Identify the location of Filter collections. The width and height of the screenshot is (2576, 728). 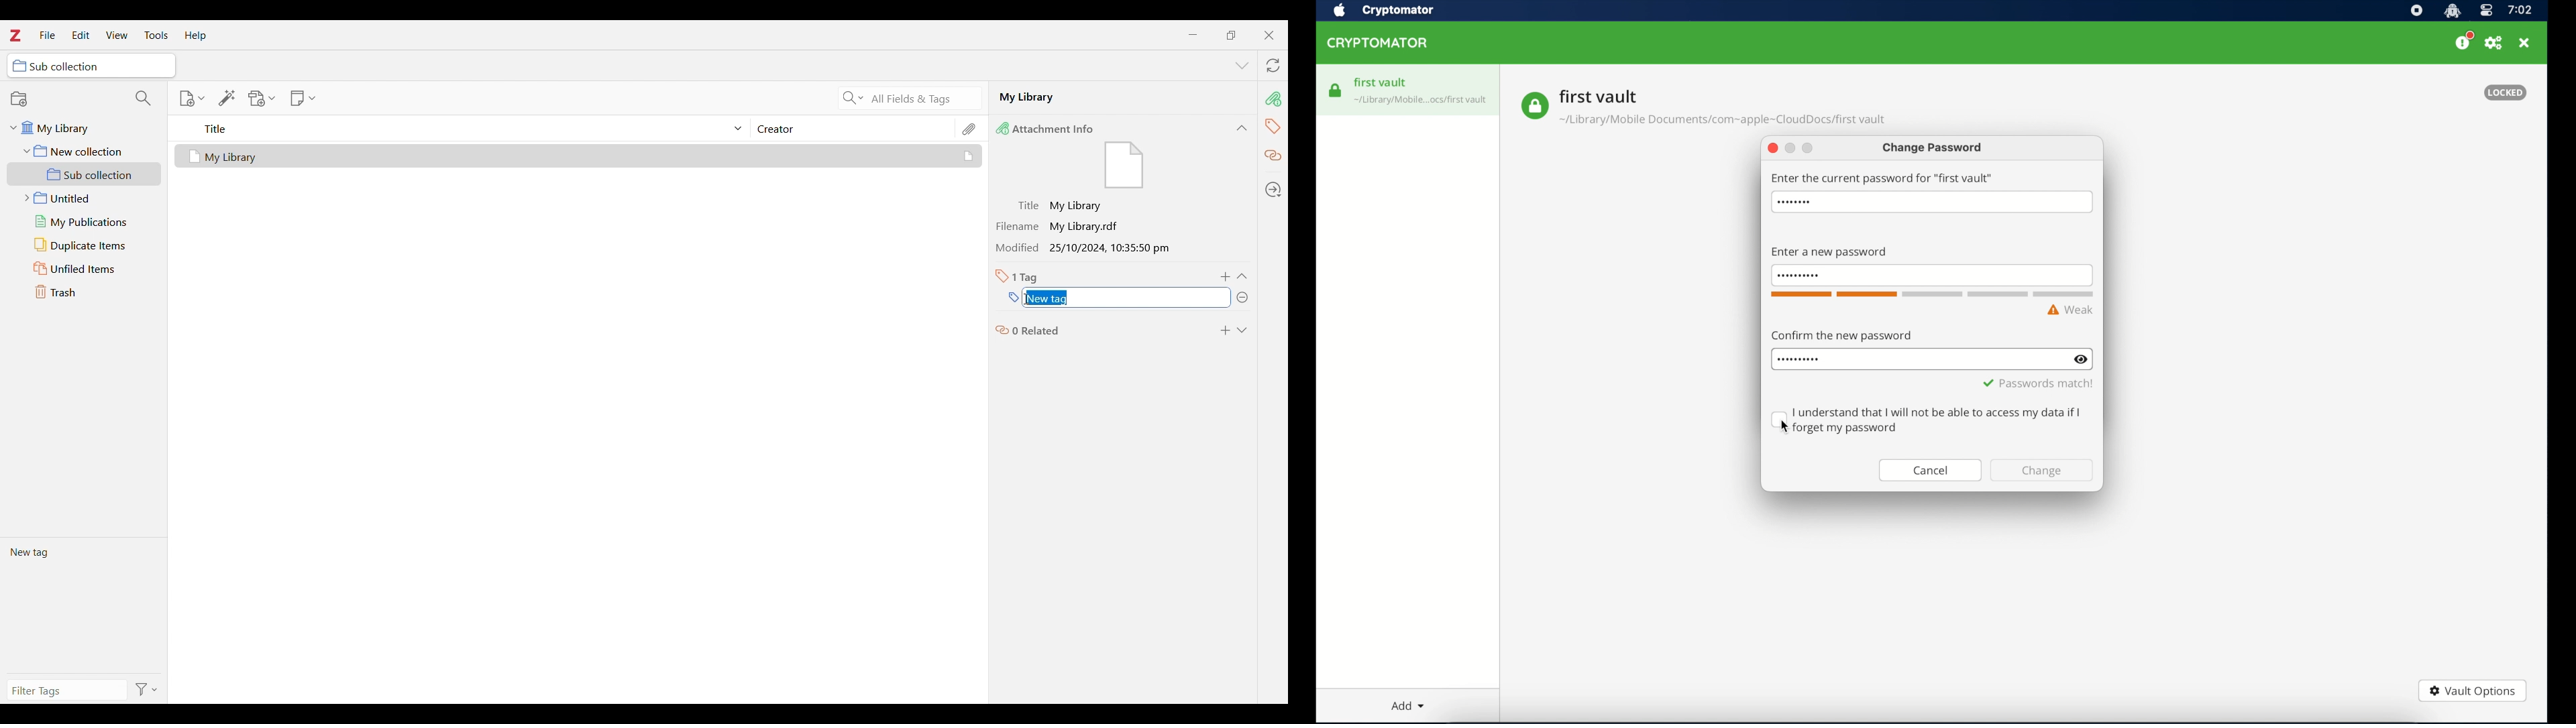
(144, 98).